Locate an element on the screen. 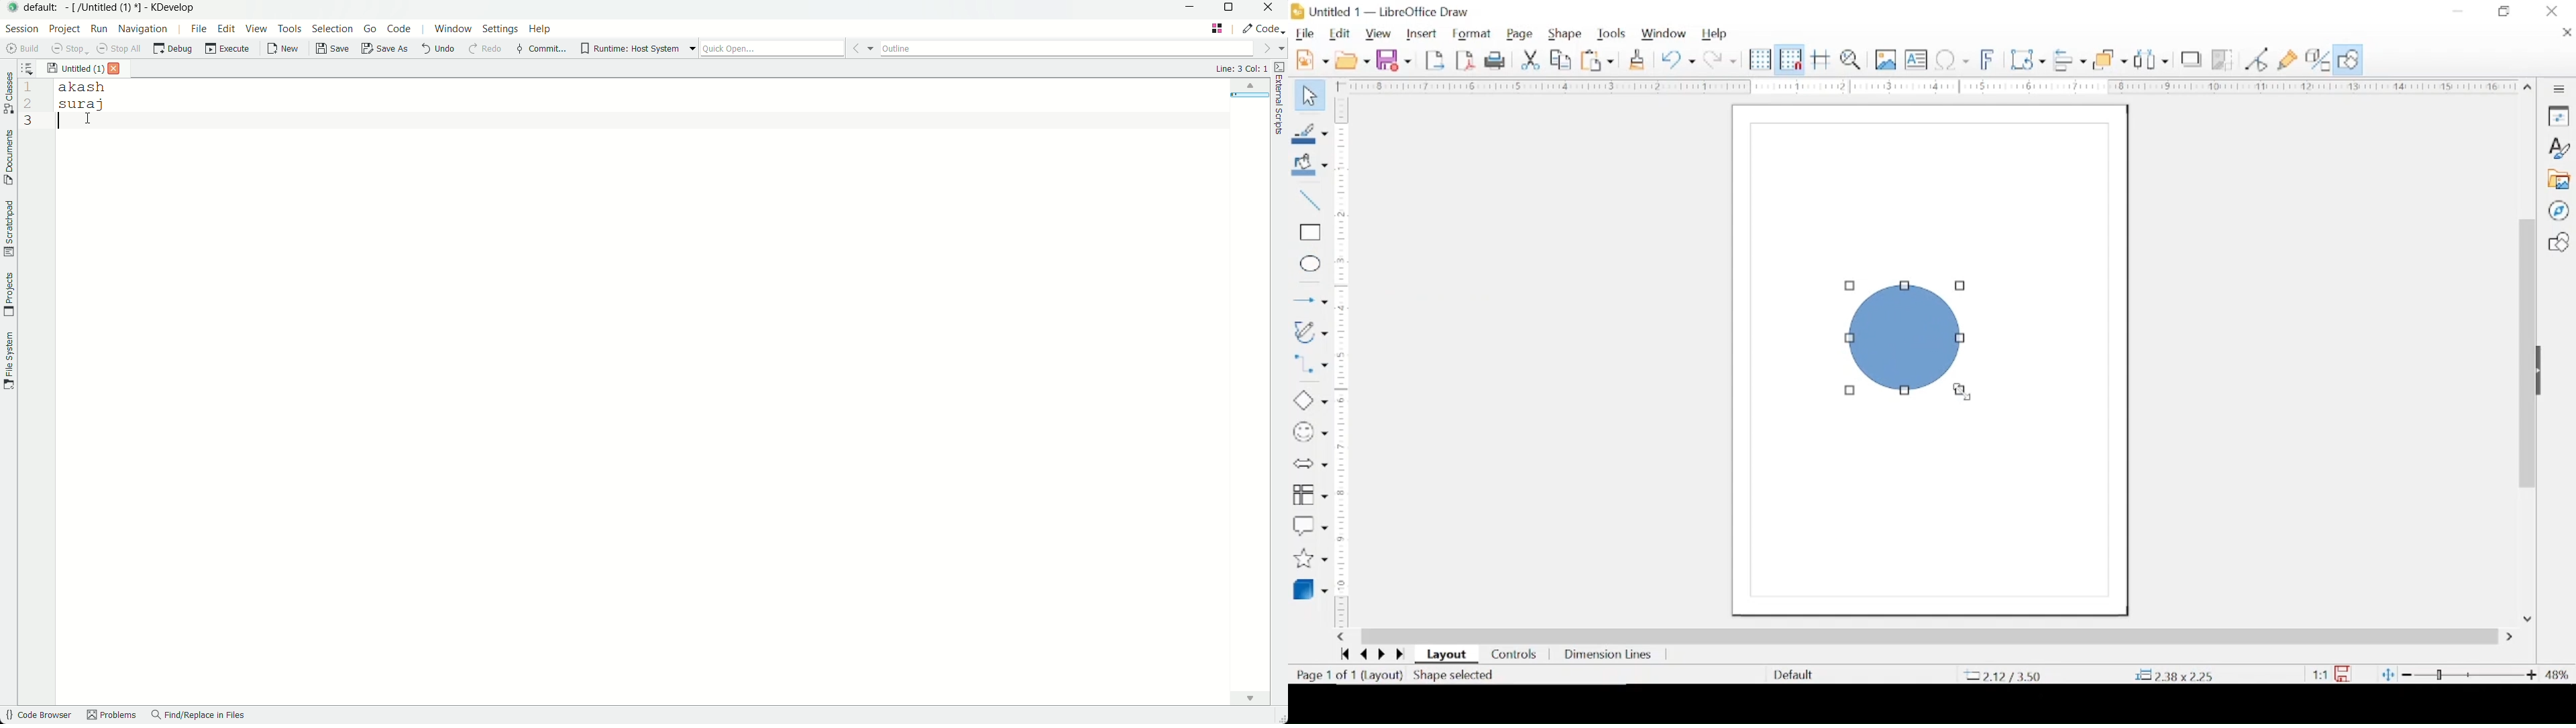 The width and height of the screenshot is (2576, 728). resize handle is located at coordinates (1851, 391).